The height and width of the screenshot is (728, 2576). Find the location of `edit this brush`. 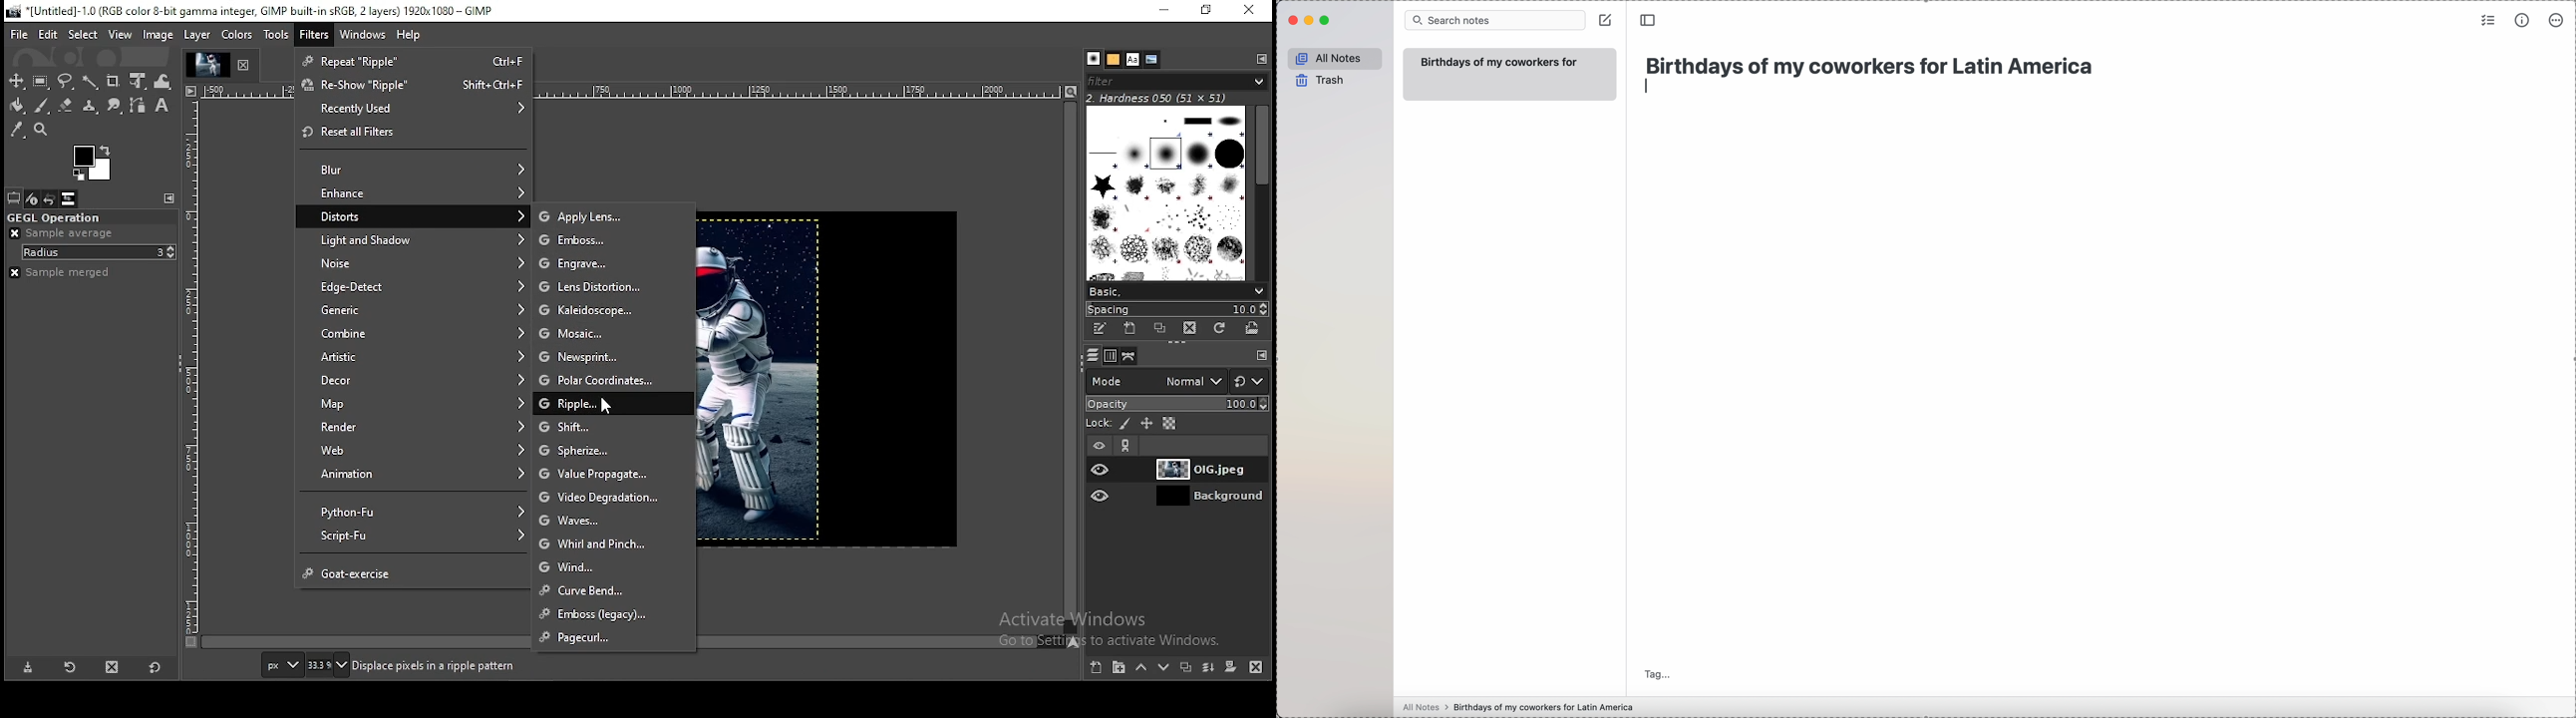

edit this brush is located at coordinates (1101, 331).